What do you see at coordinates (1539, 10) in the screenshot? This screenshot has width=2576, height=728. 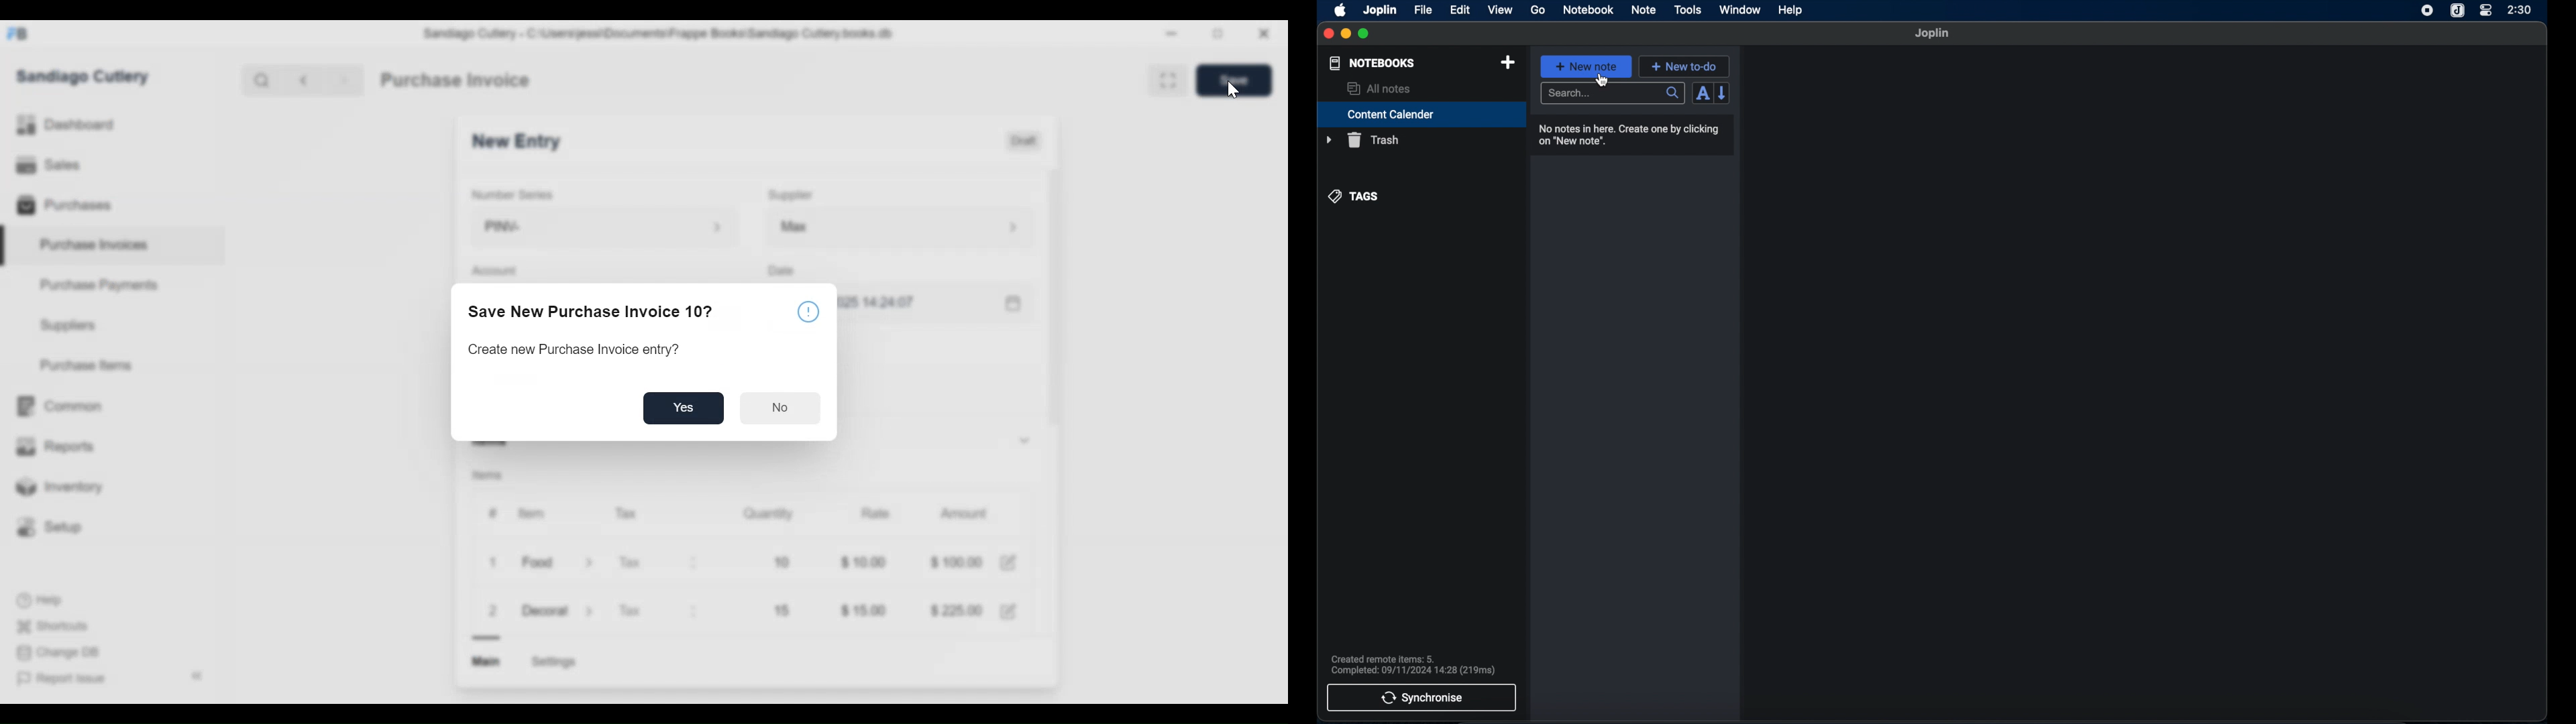 I see `go` at bounding box center [1539, 10].